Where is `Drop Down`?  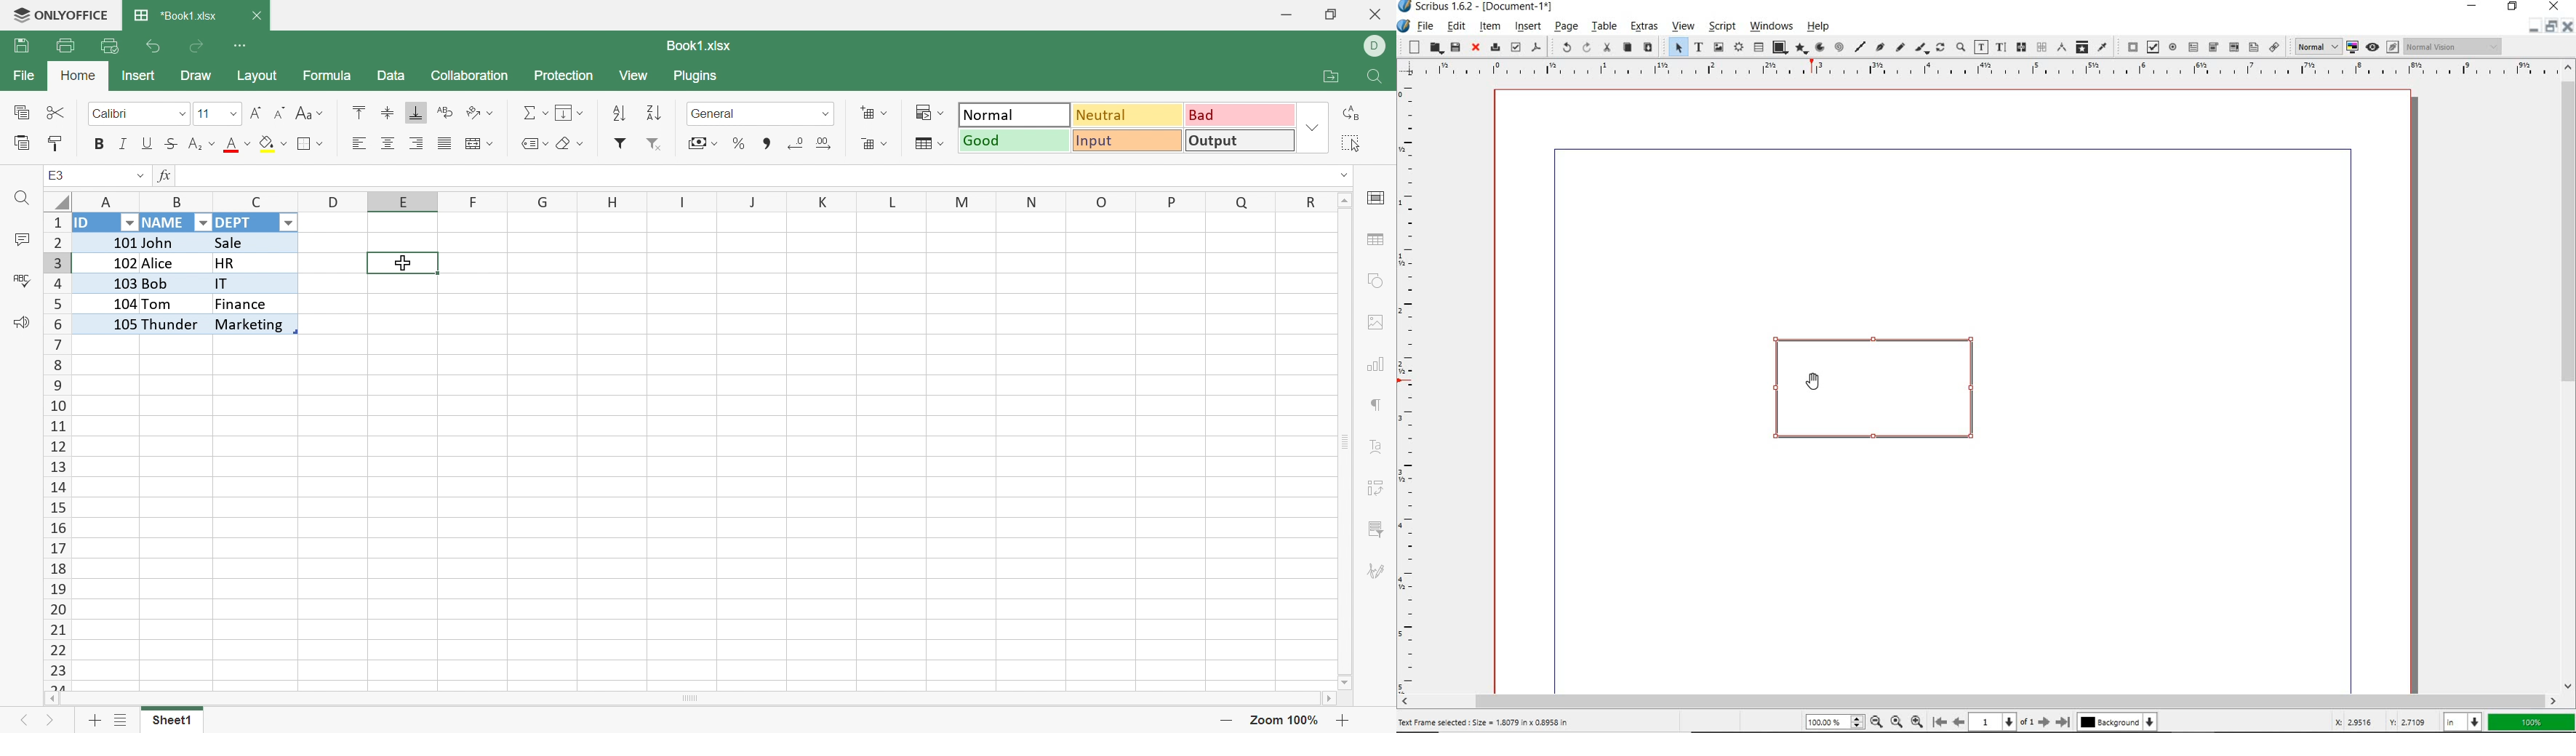 Drop Down is located at coordinates (201, 223).